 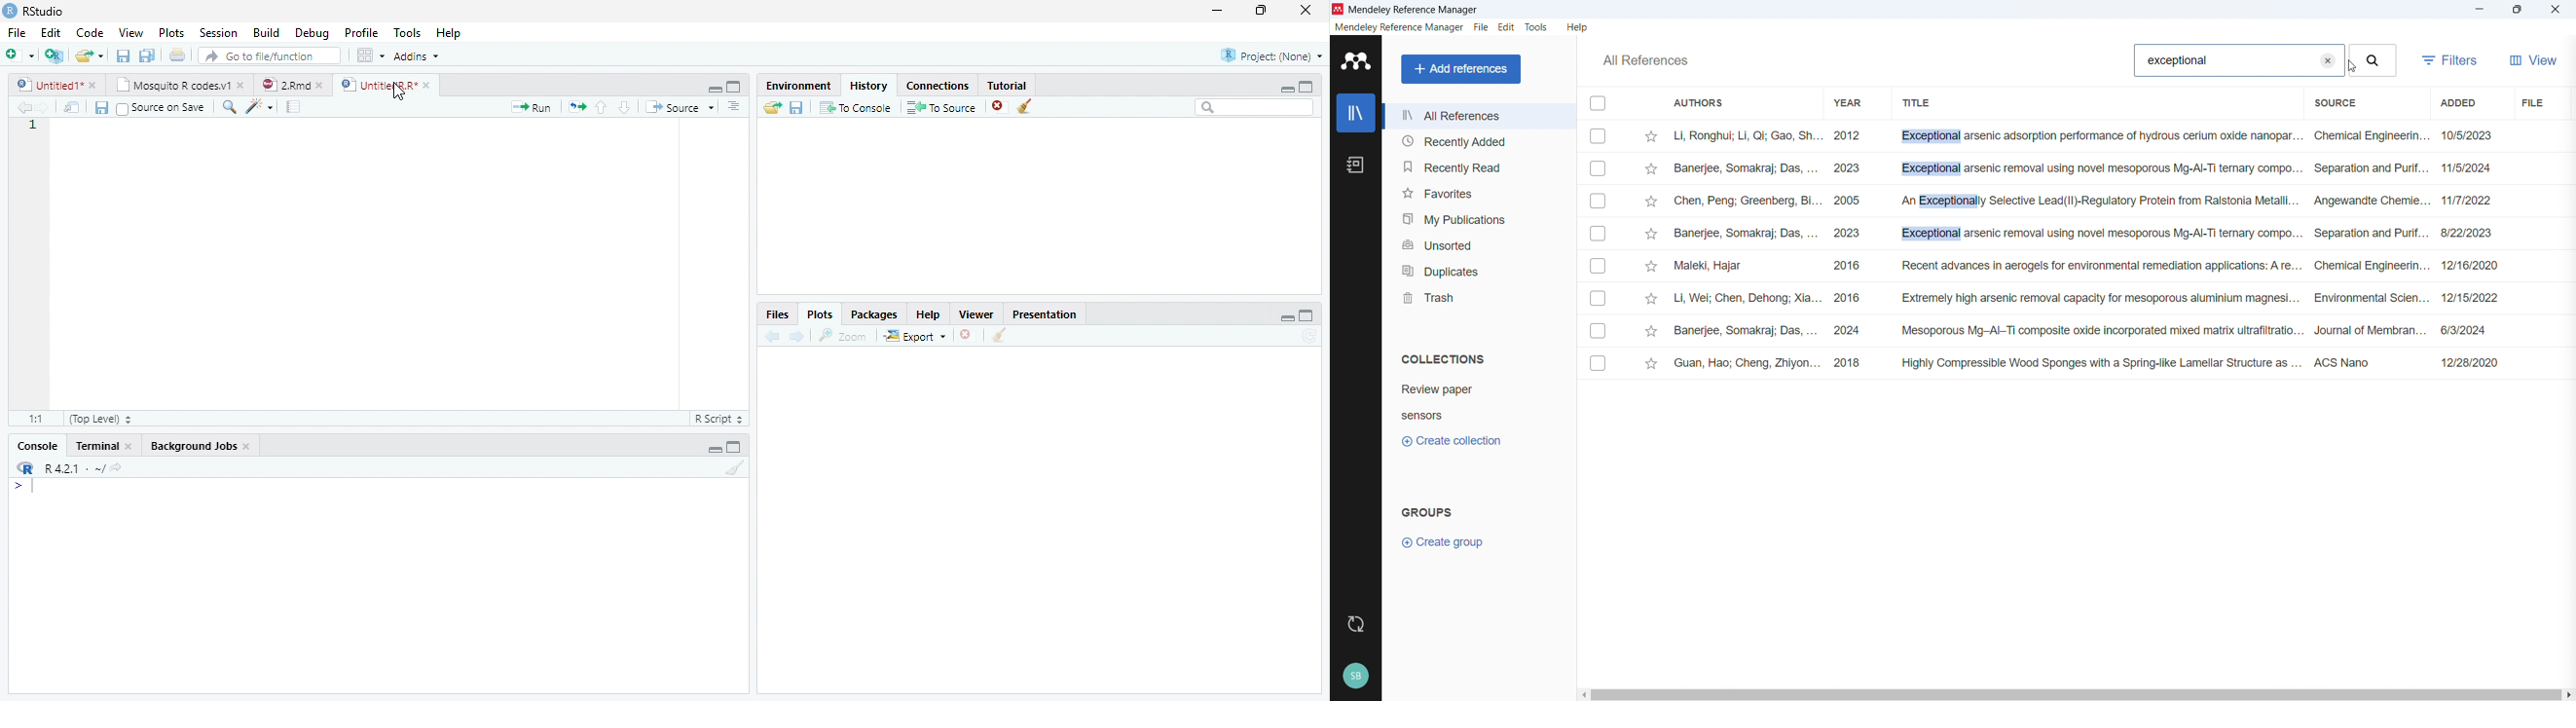 I want to click on Project: (None), so click(x=1272, y=55).